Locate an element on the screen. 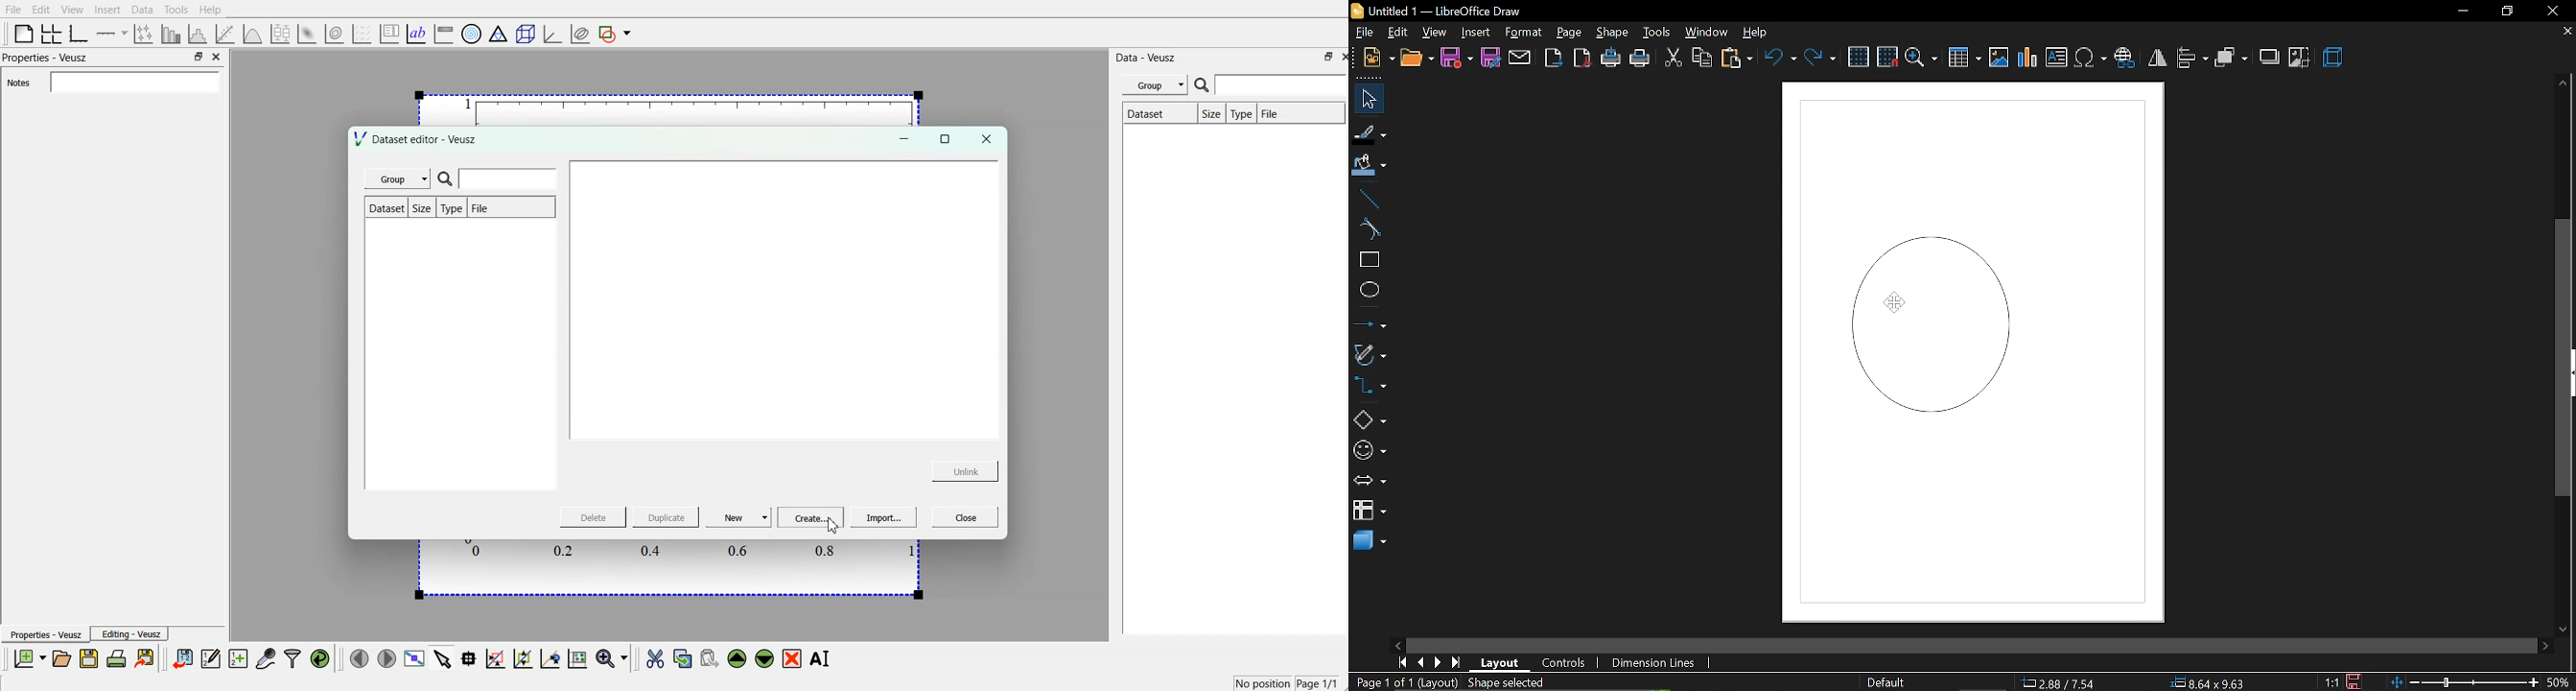 The height and width of the screenshot is (700, 2576). layout is located at coordinates (1500, 663).